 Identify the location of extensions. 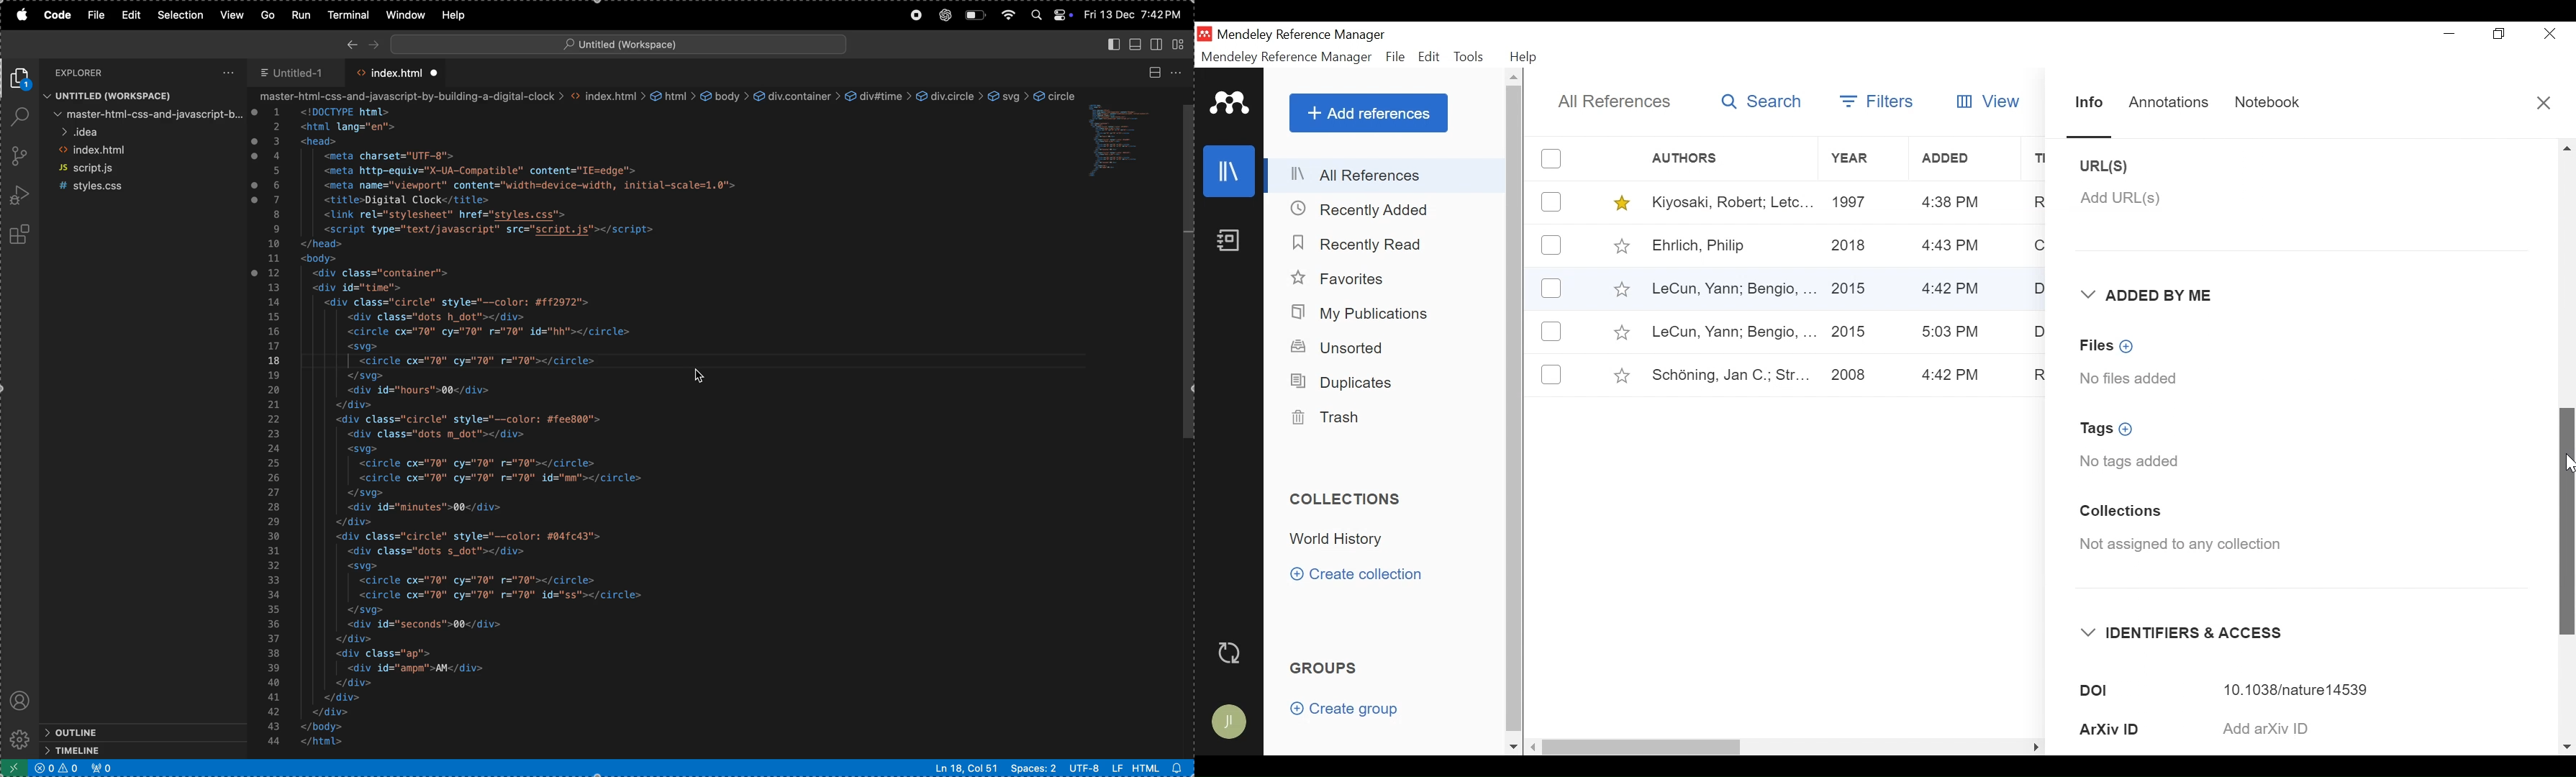
(20, 236).